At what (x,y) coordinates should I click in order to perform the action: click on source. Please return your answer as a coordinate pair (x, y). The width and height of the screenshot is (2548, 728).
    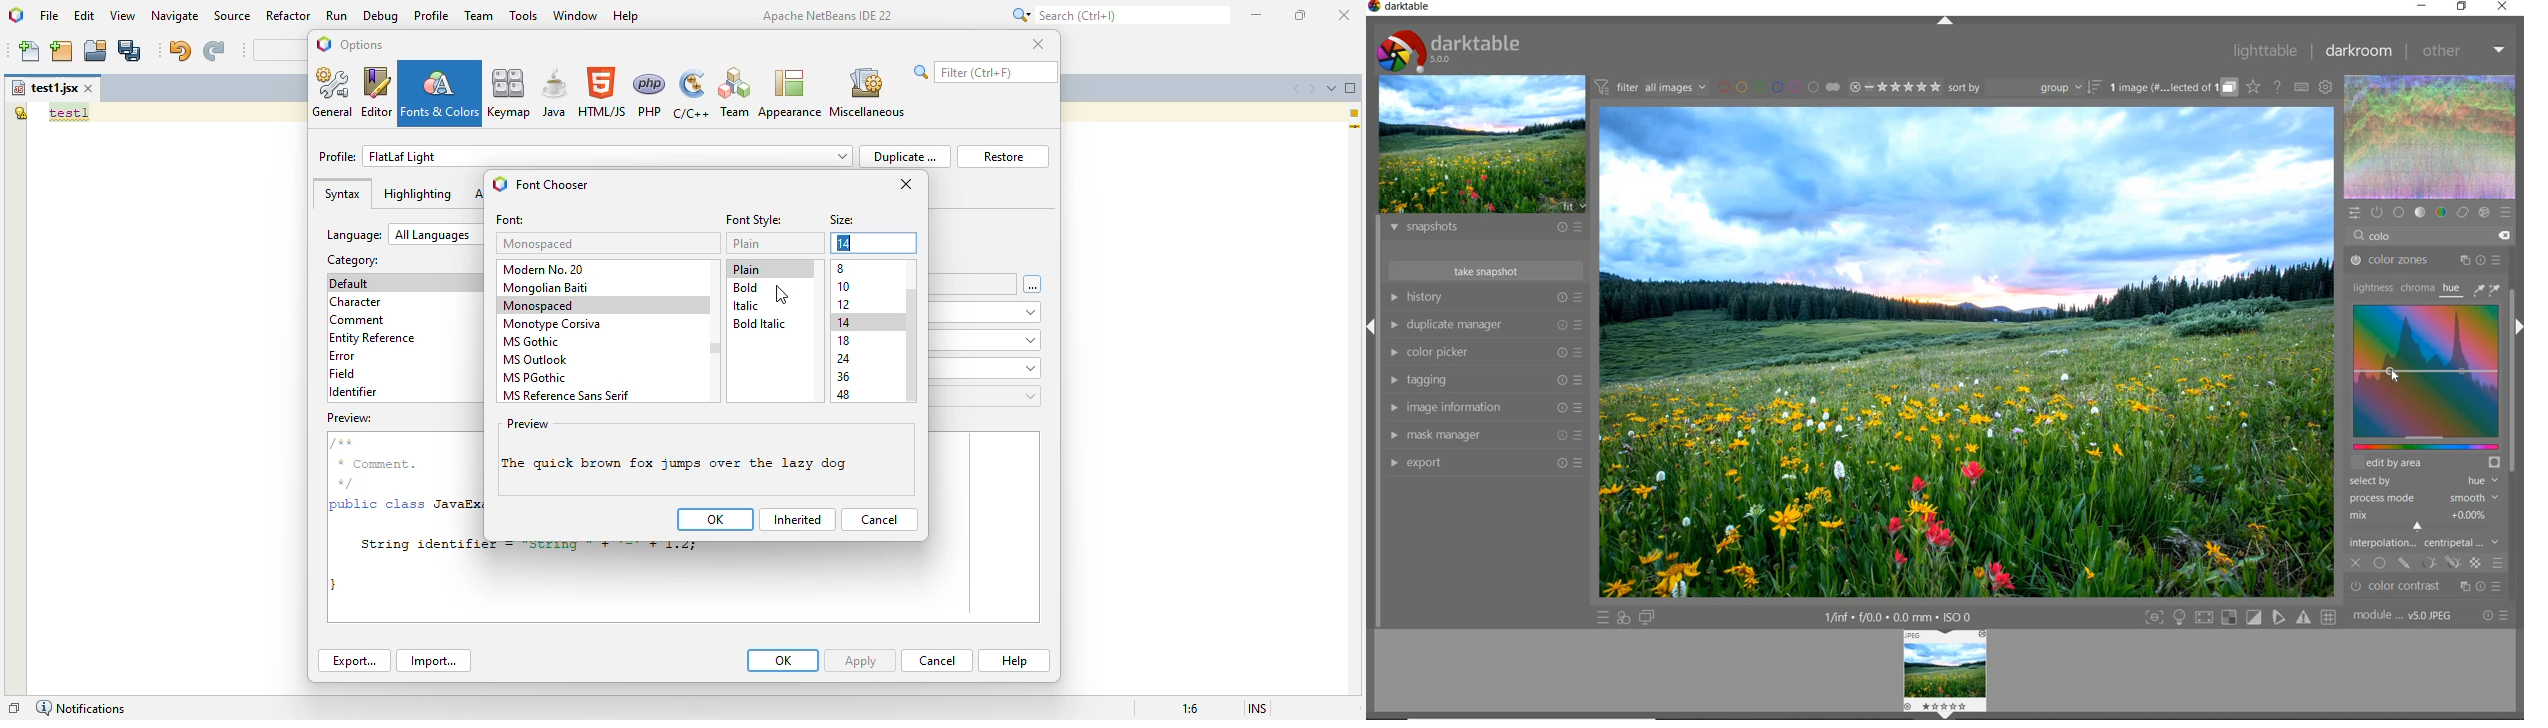
    Looking at the image, I should click on (233, 16).